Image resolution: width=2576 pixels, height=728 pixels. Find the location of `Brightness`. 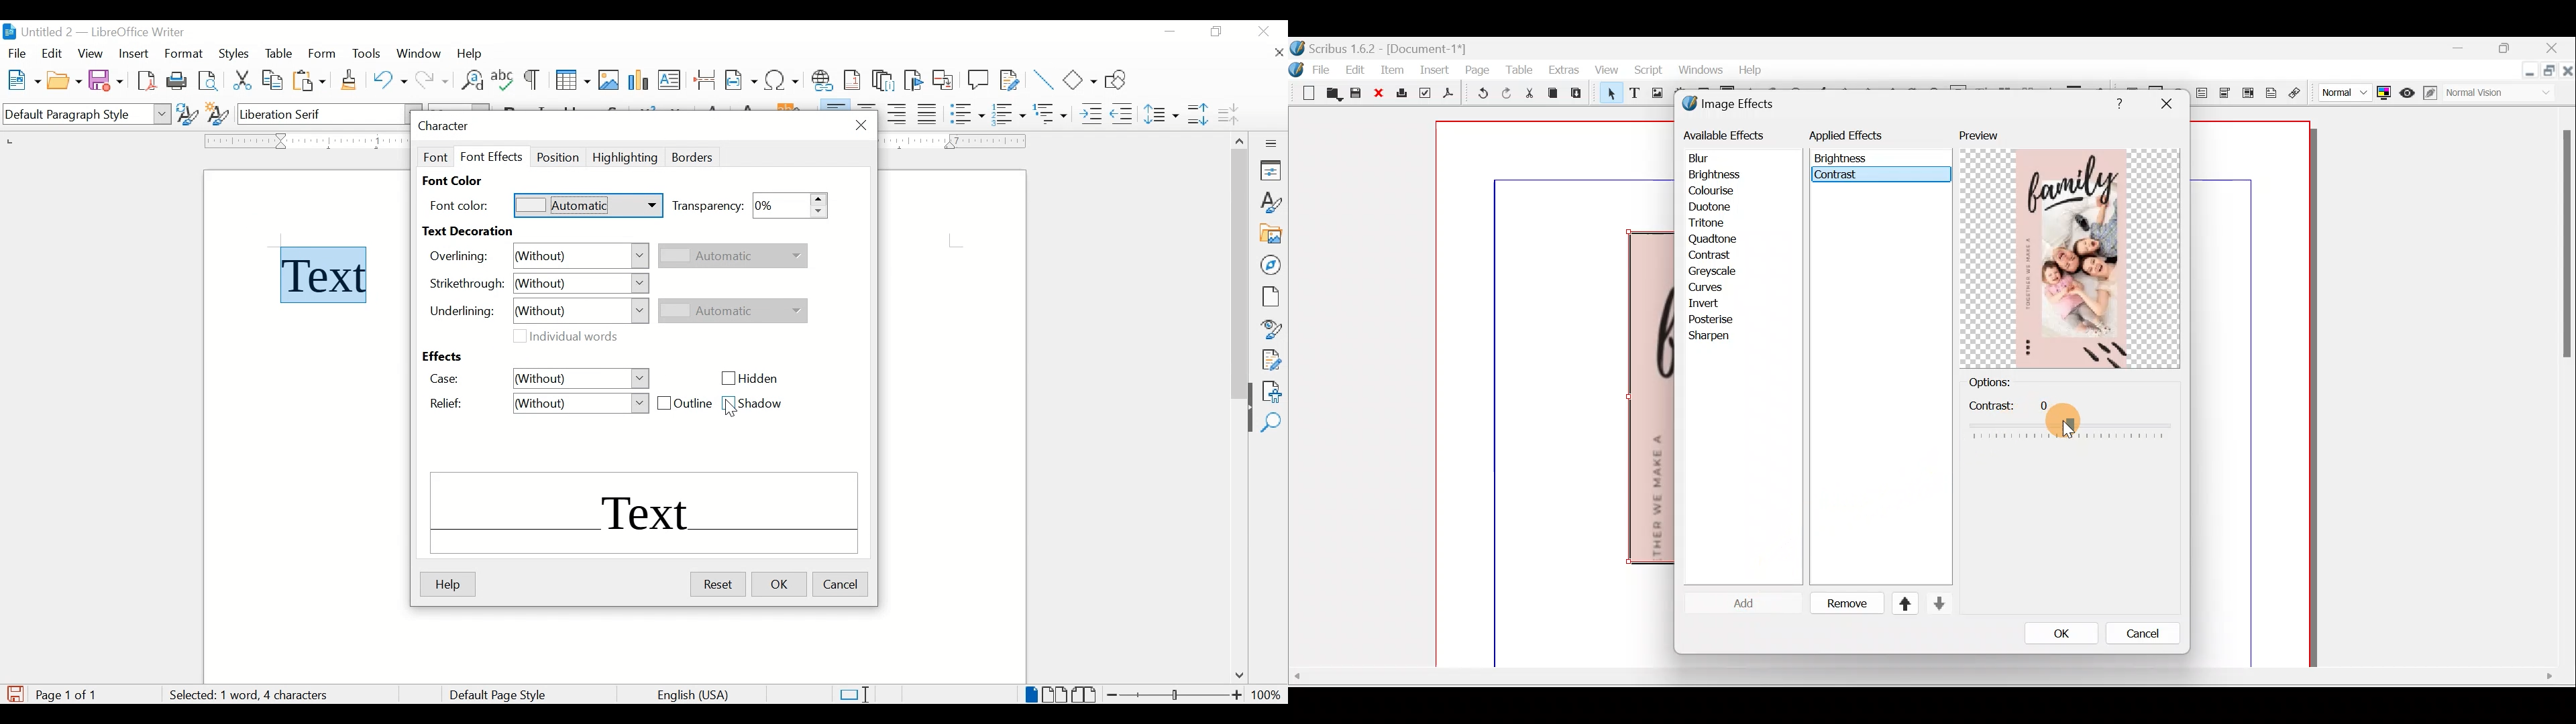

Brightness is located at coordinates (1732, 174).